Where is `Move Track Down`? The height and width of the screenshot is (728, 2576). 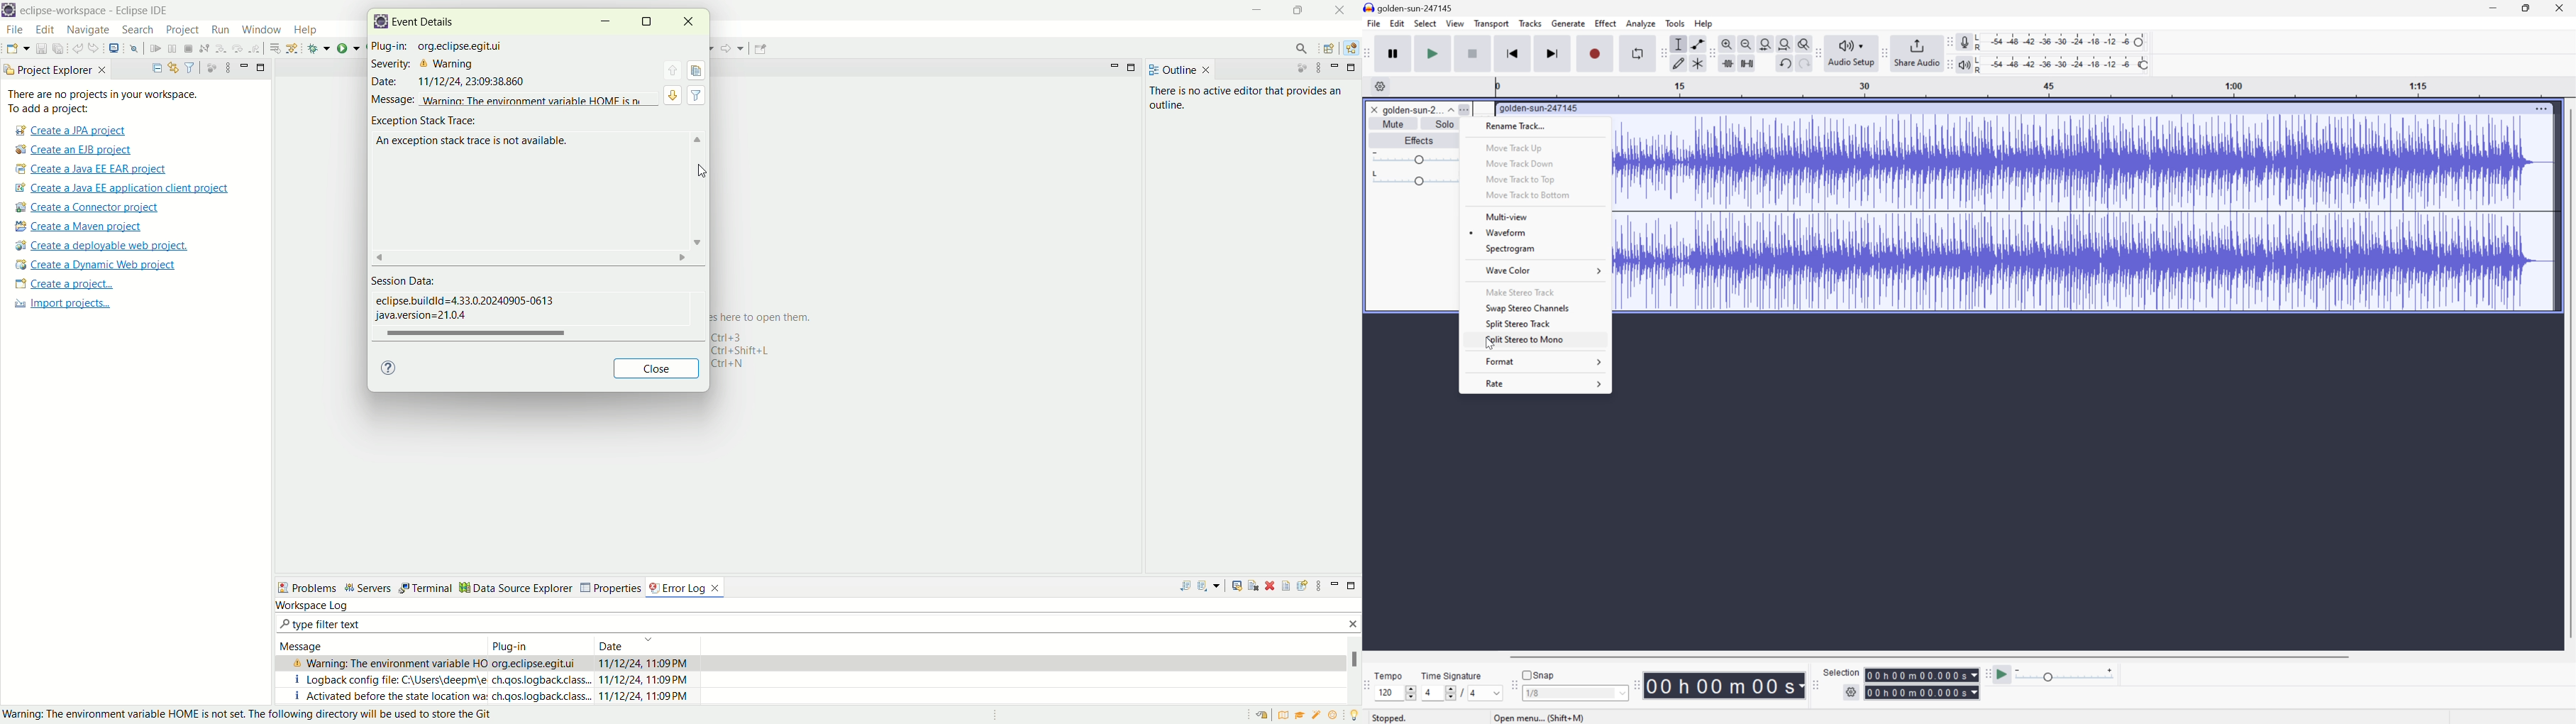
Move Track Down is located at coordinates (1518, 163).